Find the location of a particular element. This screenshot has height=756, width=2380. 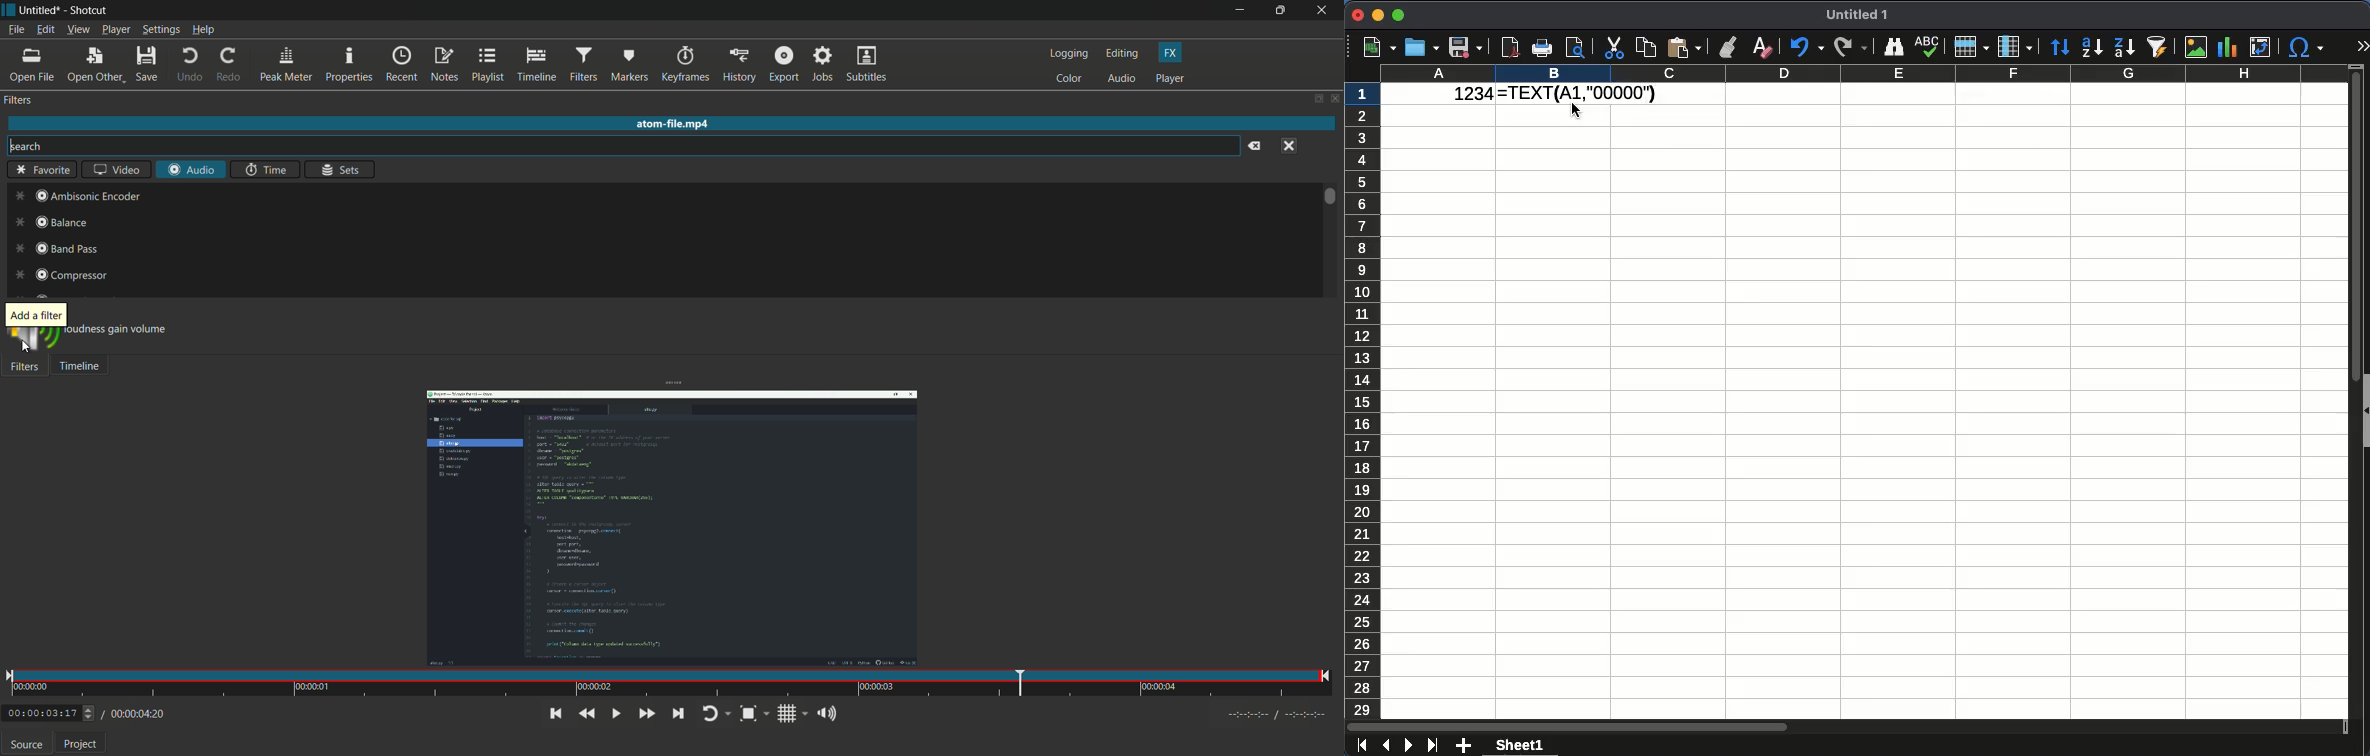

time and position is located at coordinates (670, 685).